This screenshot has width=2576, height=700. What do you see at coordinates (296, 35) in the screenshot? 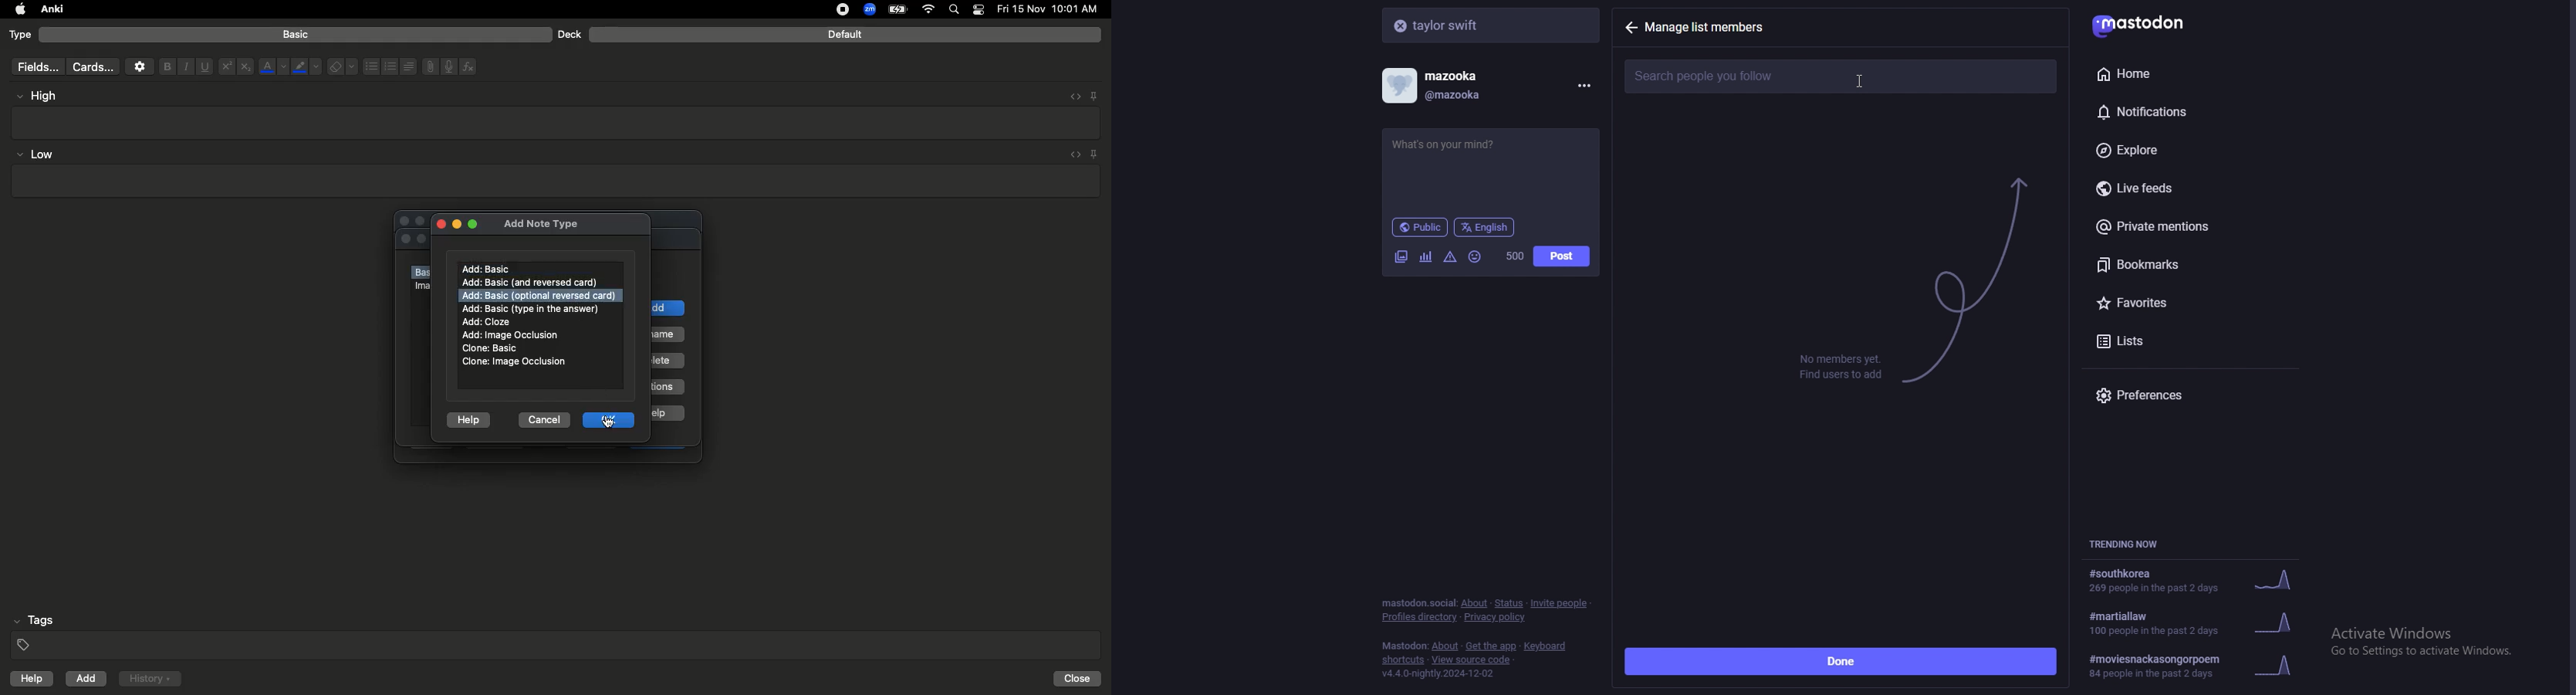
I see `Basic` at bounding box center [296, 35].